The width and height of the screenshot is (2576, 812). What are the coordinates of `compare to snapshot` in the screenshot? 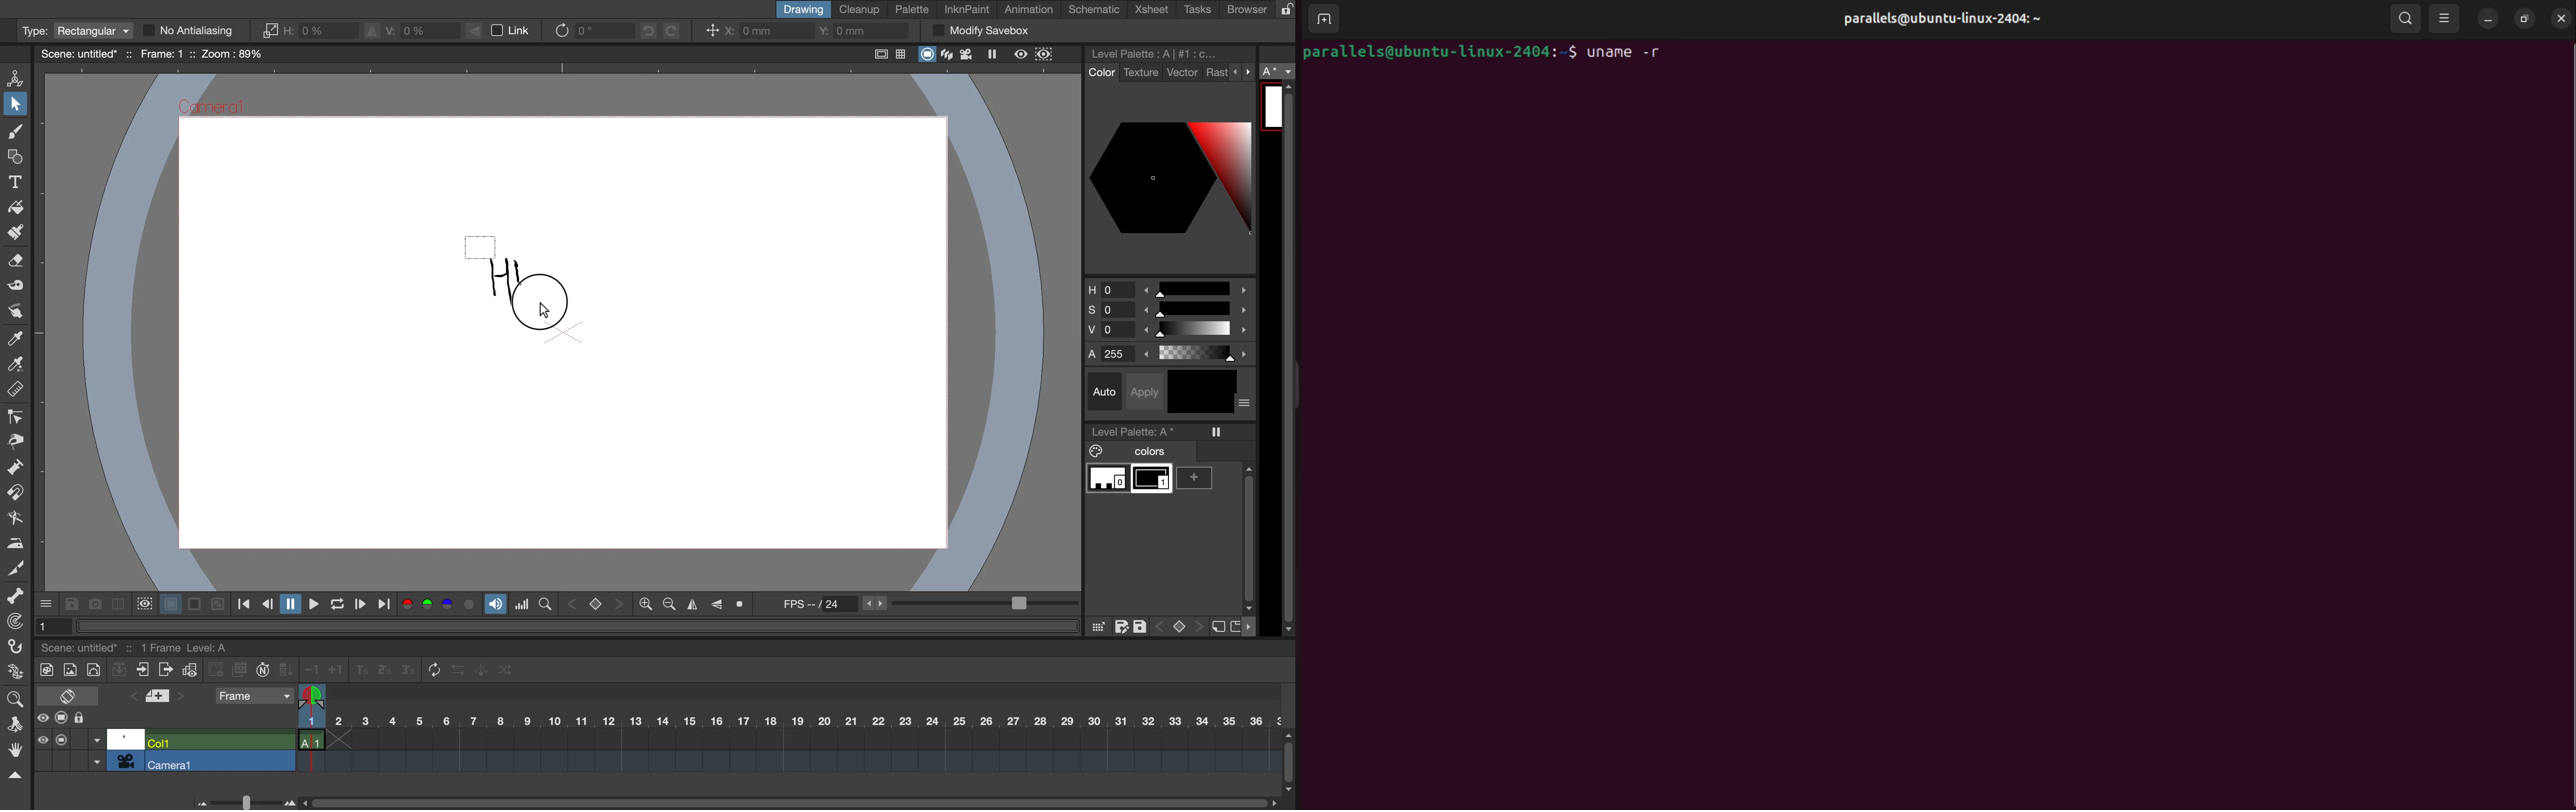 It's located at (118, 606).